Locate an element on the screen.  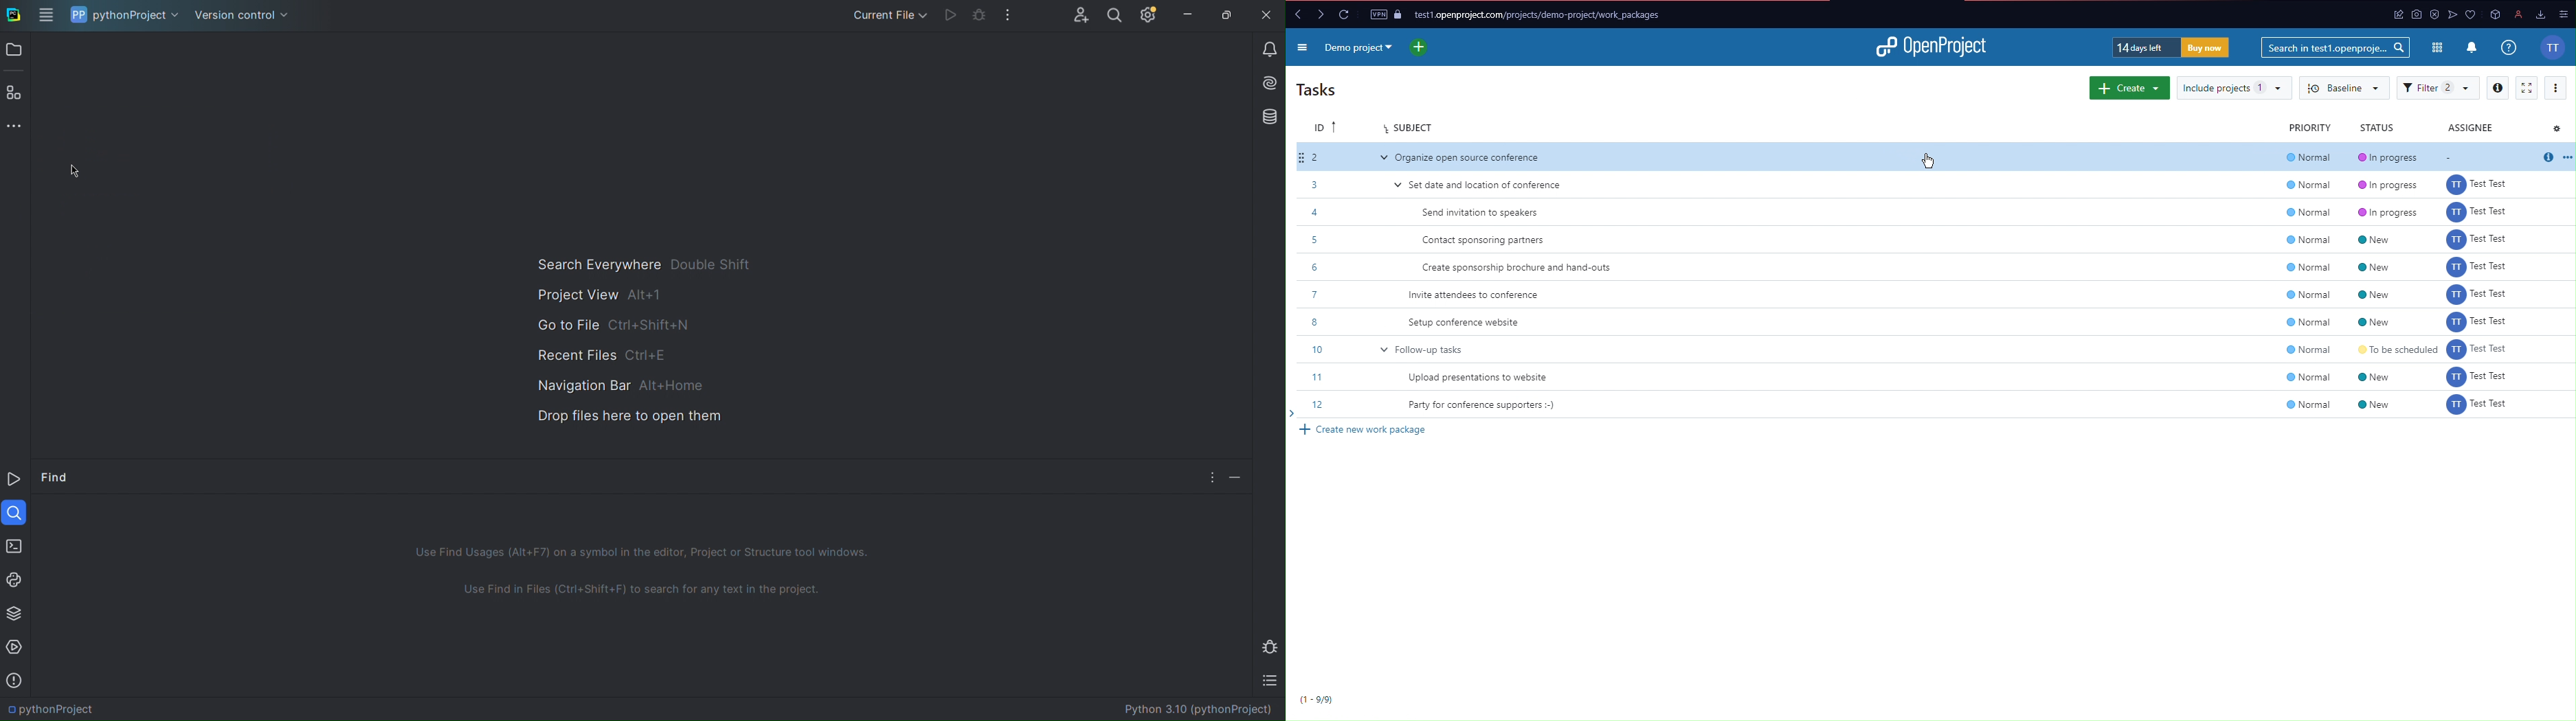
9/9 is located at coordinates (1319, 700).